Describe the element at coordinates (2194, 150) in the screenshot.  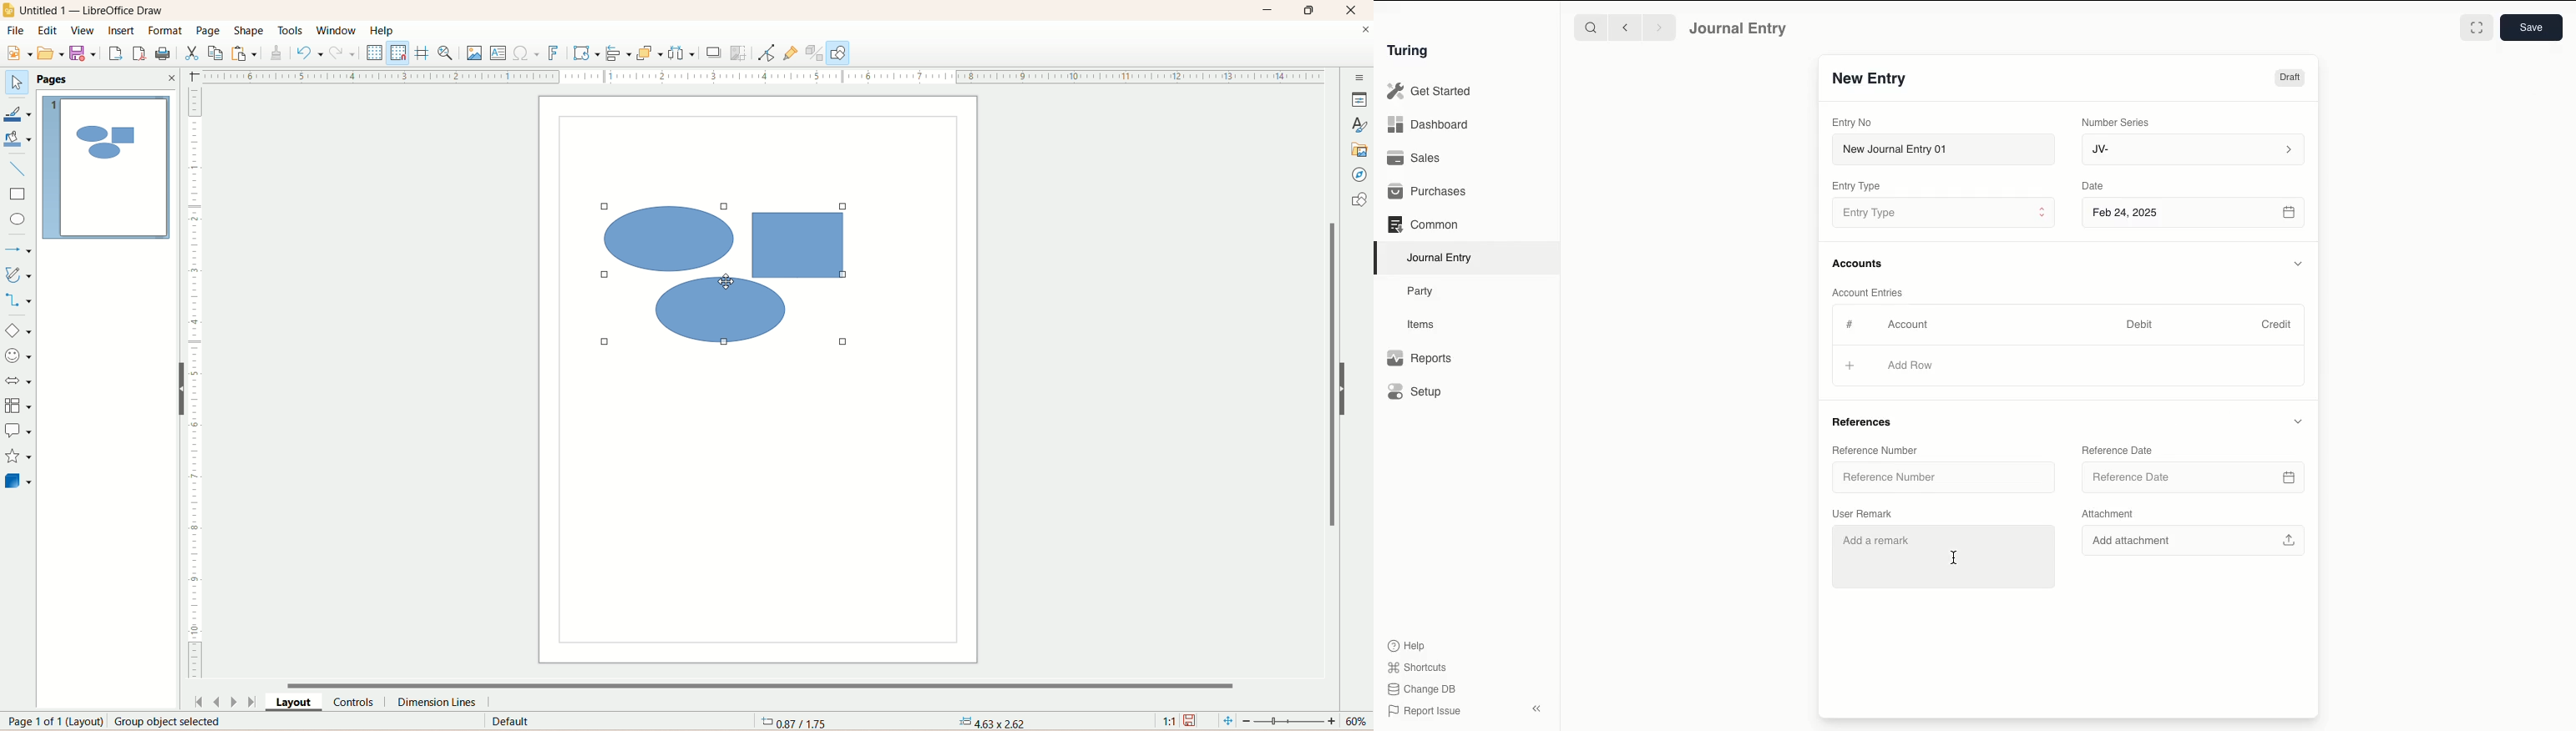
I see `JV-` at that location.